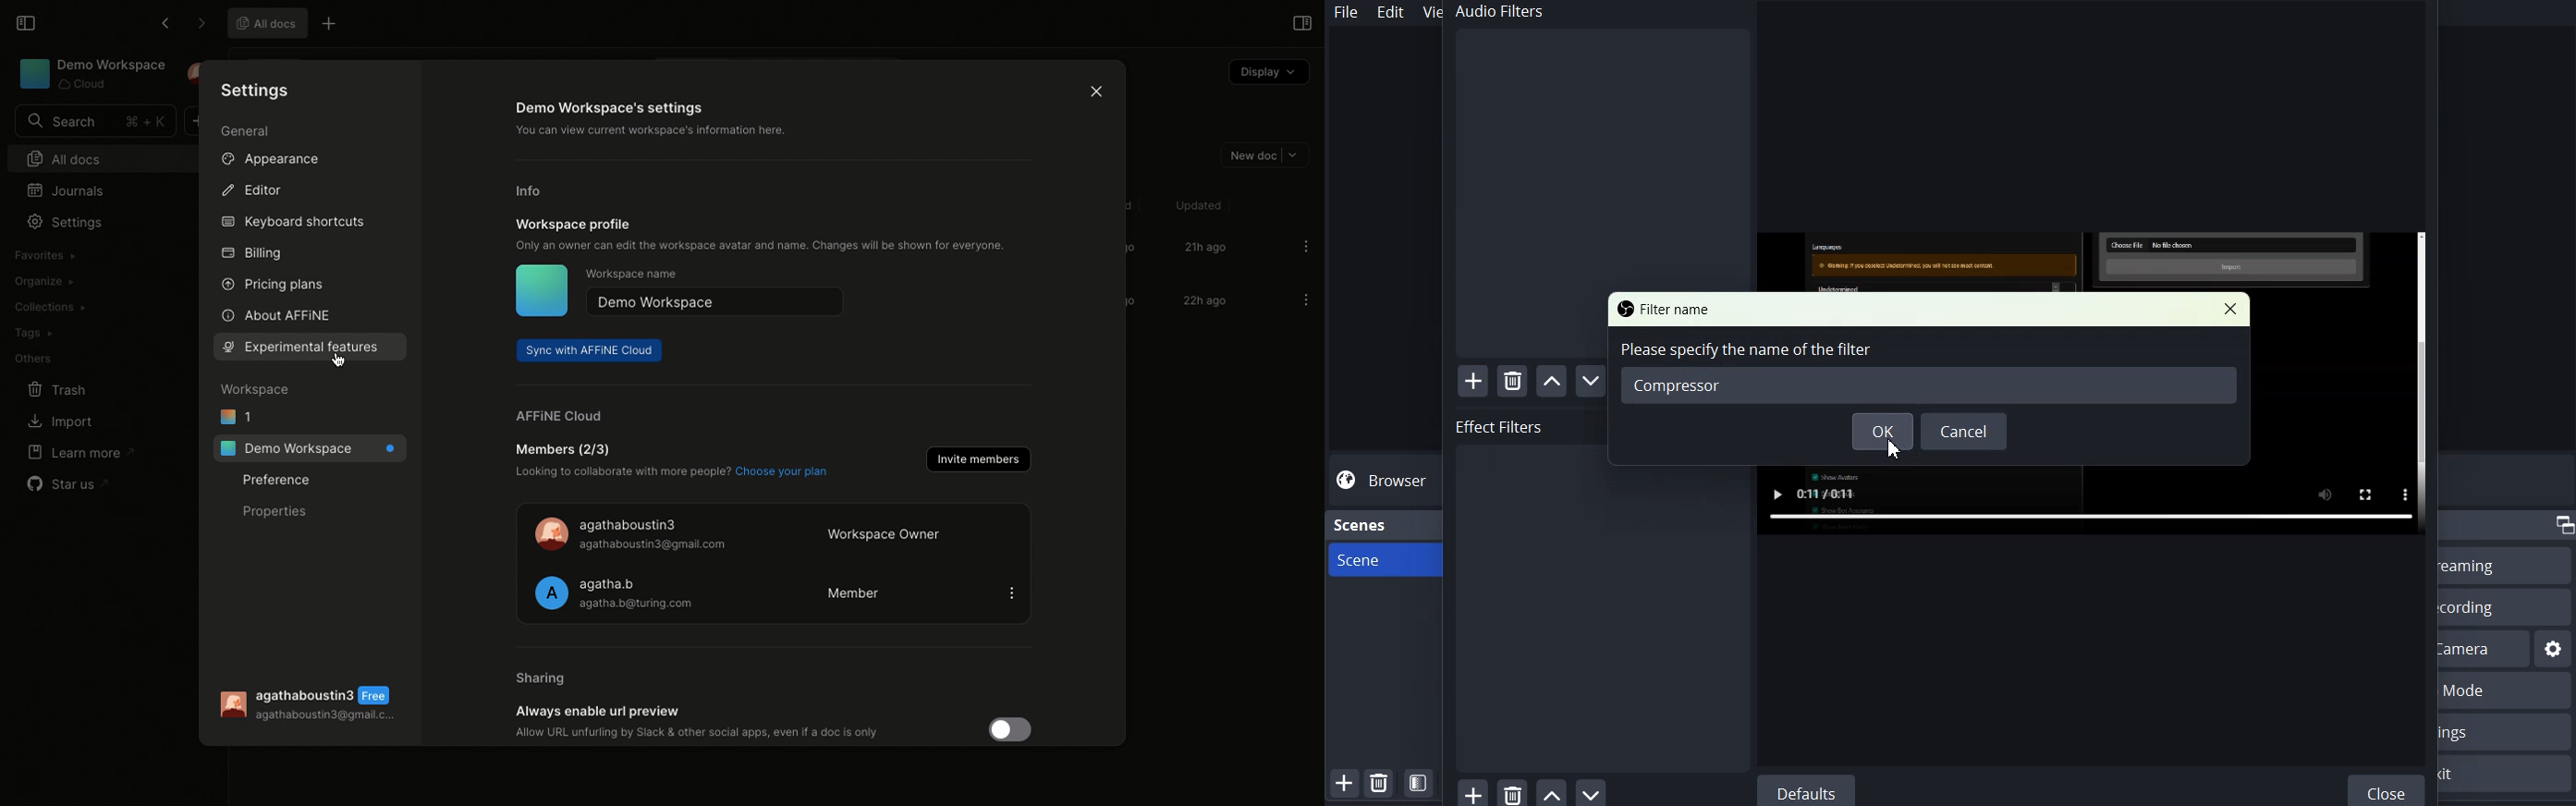 Image resolution: width=2576 pixels, height=812 pixels. I want to click on Close, so click(2388, 788).